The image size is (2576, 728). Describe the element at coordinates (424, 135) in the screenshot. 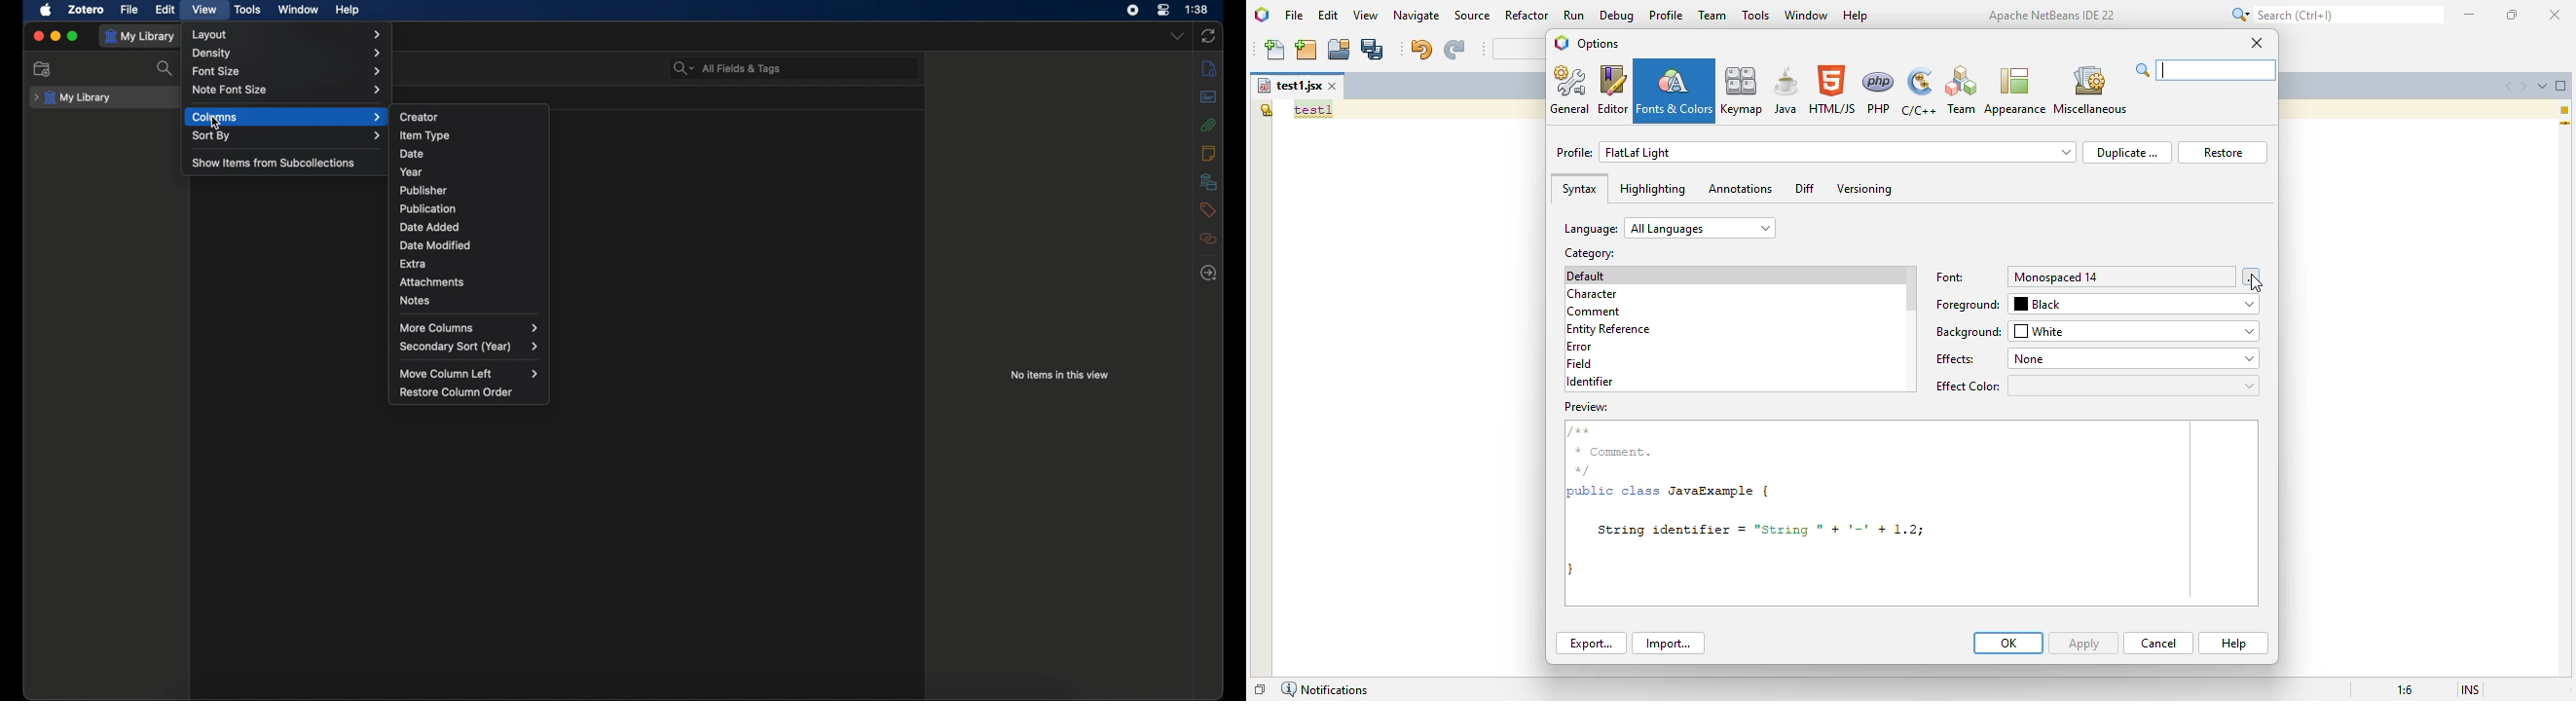

I see `item type` at that location.